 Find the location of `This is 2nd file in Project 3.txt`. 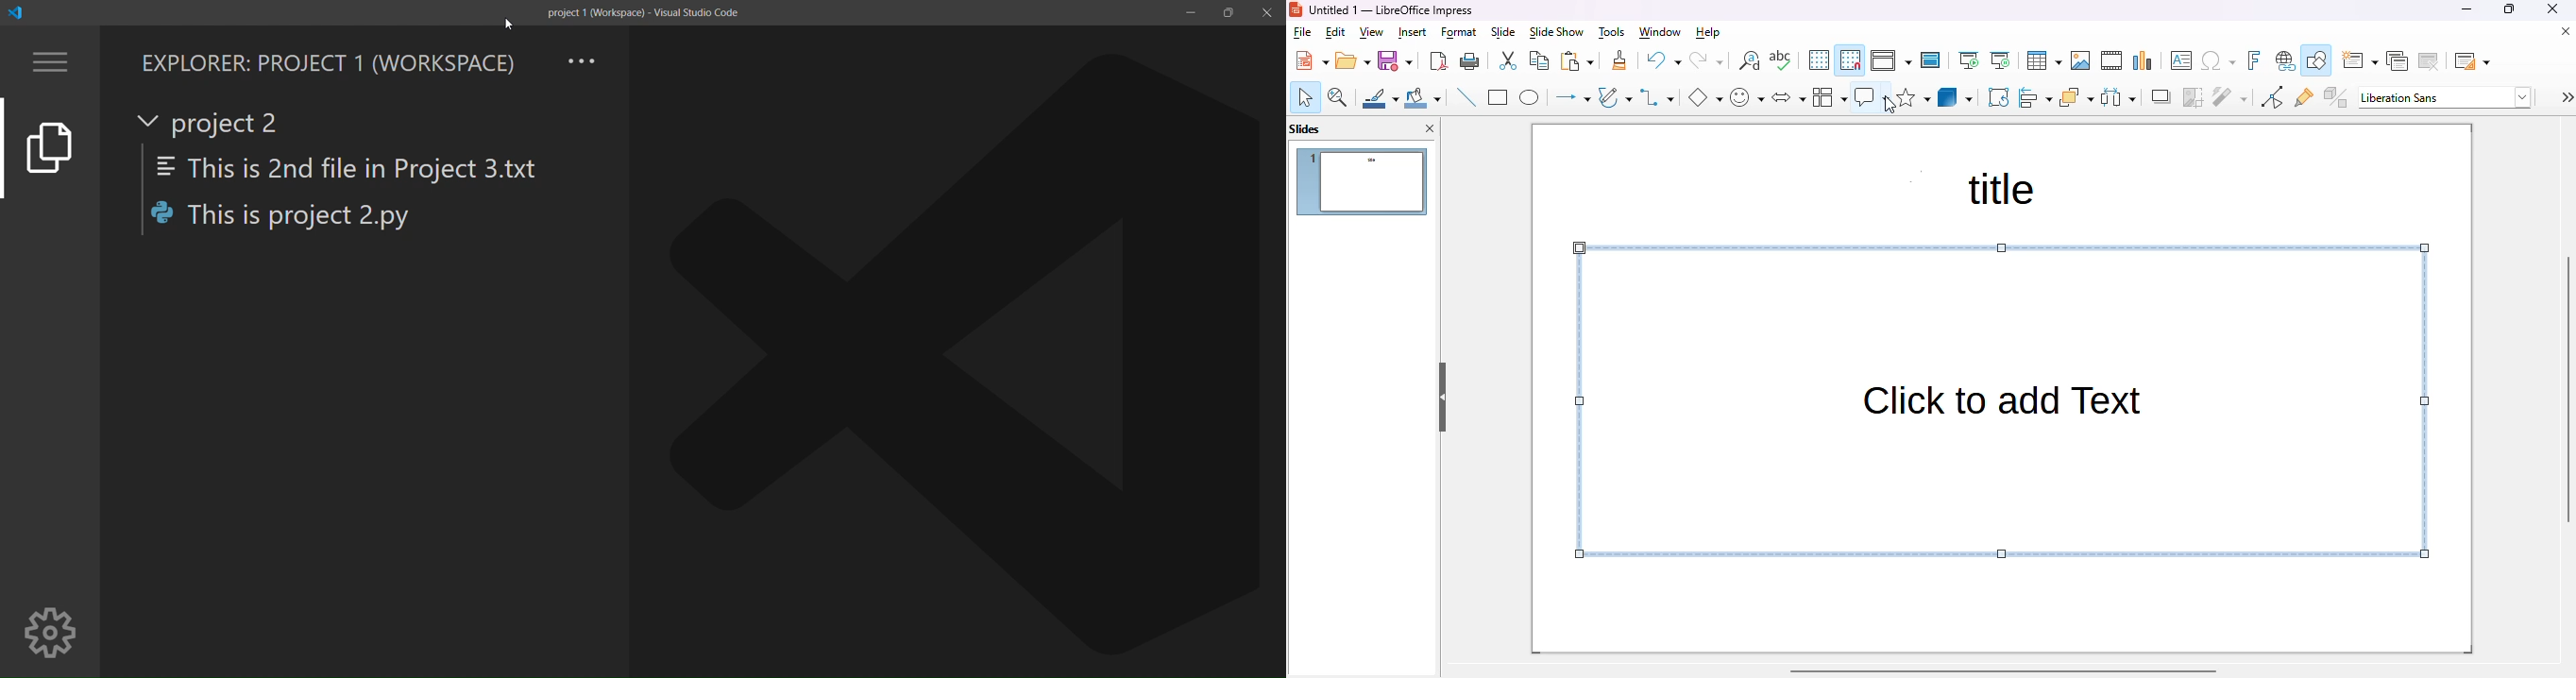

This is 2nd file in Project 3.txt is located at coordinates (356, 171).